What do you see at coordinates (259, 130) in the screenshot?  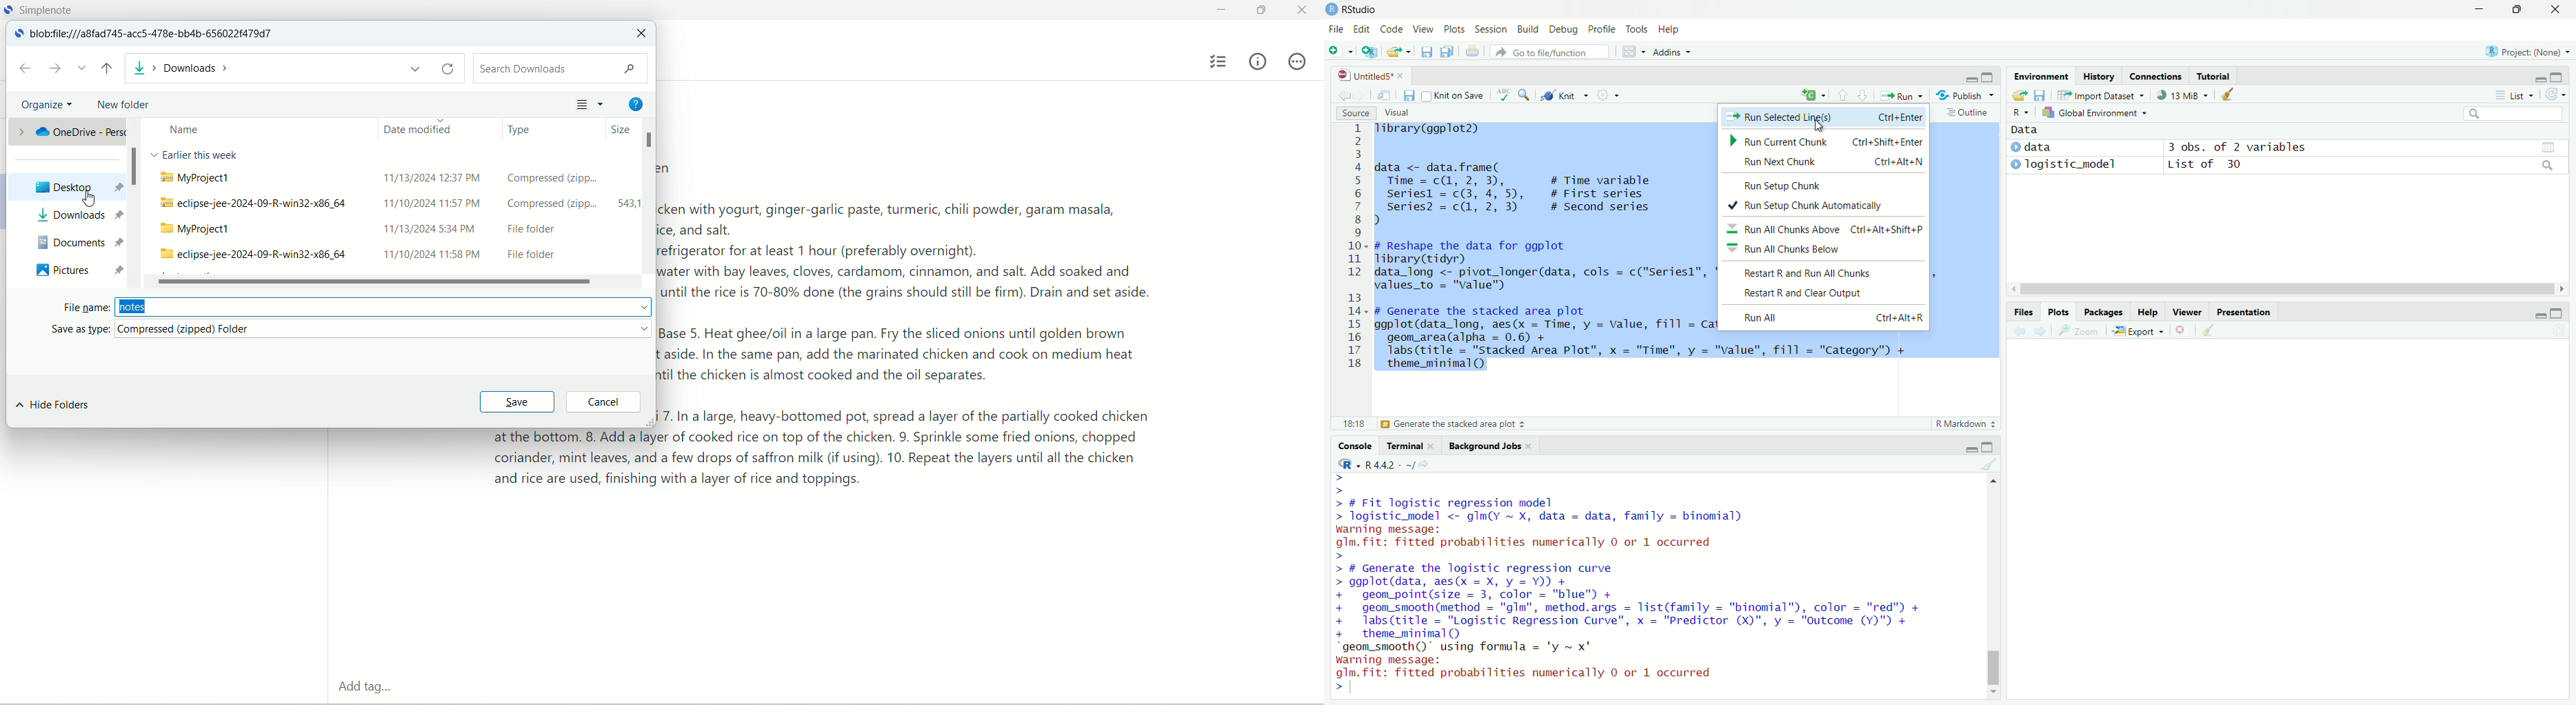 I see `name` at bounding box center [259, 130].